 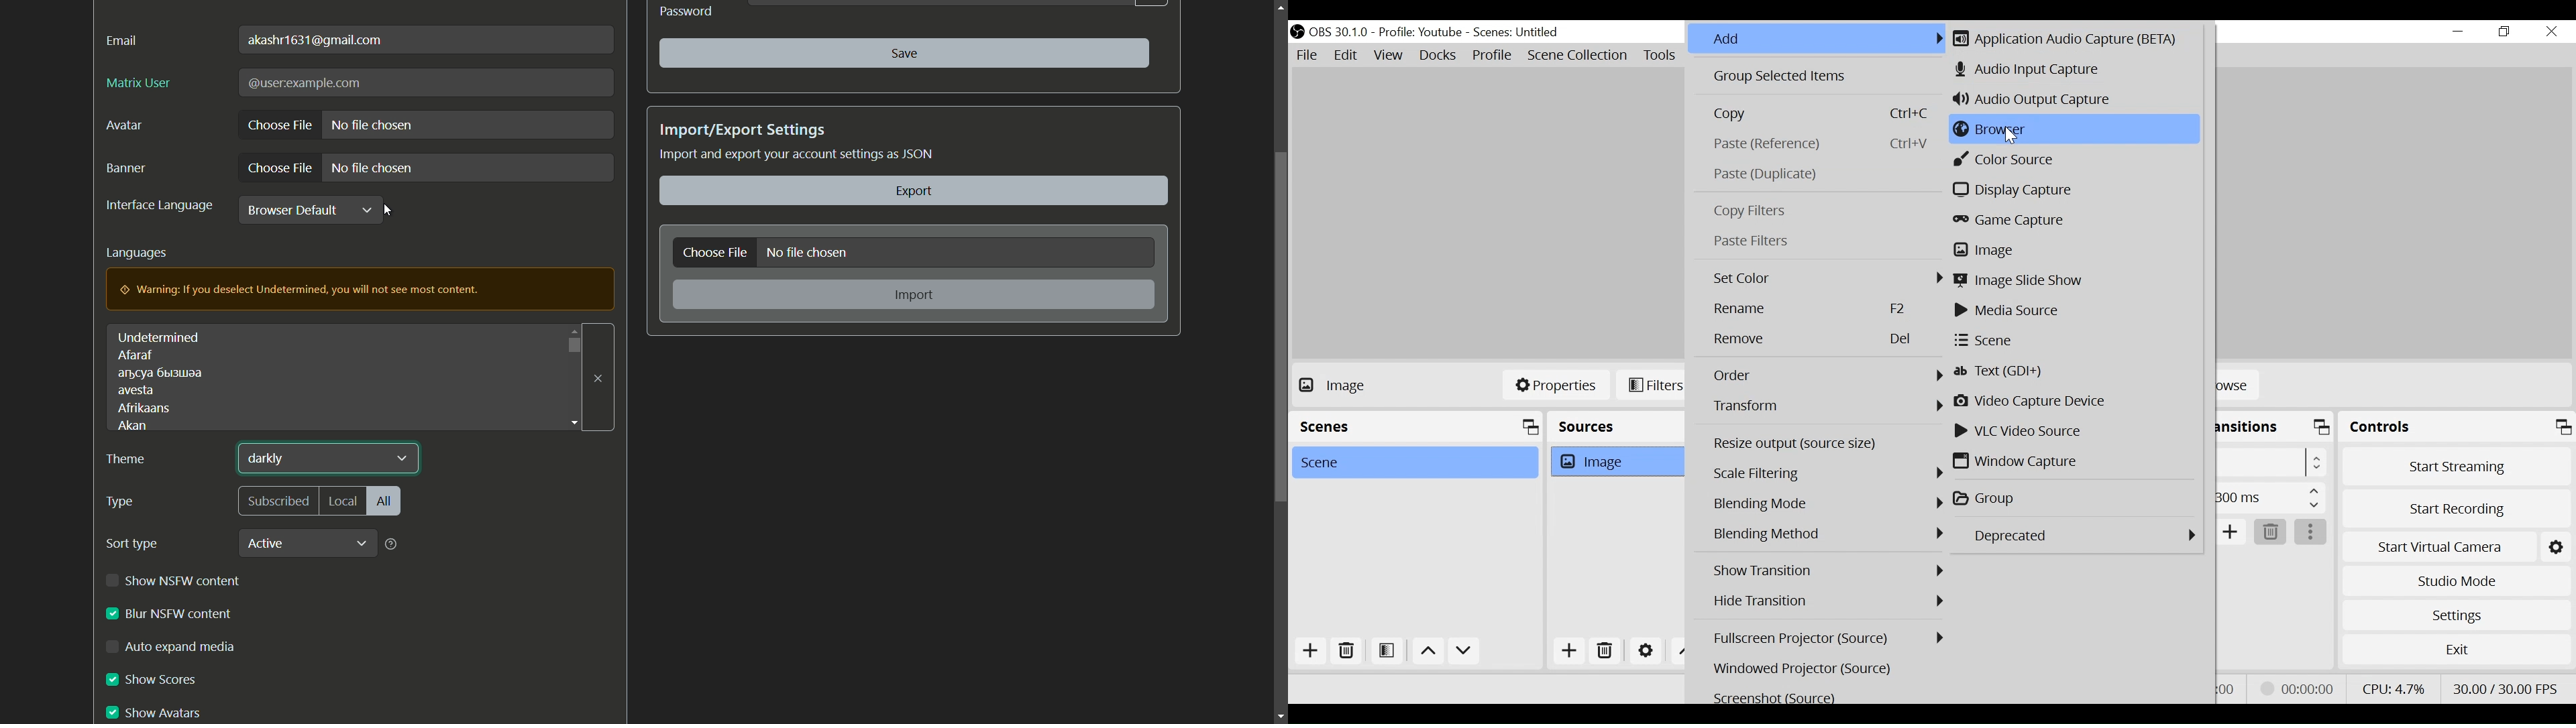 What do you see at coordinates (904, 54) in the screenshot?
I see `save` at bounding box center [904, 54].